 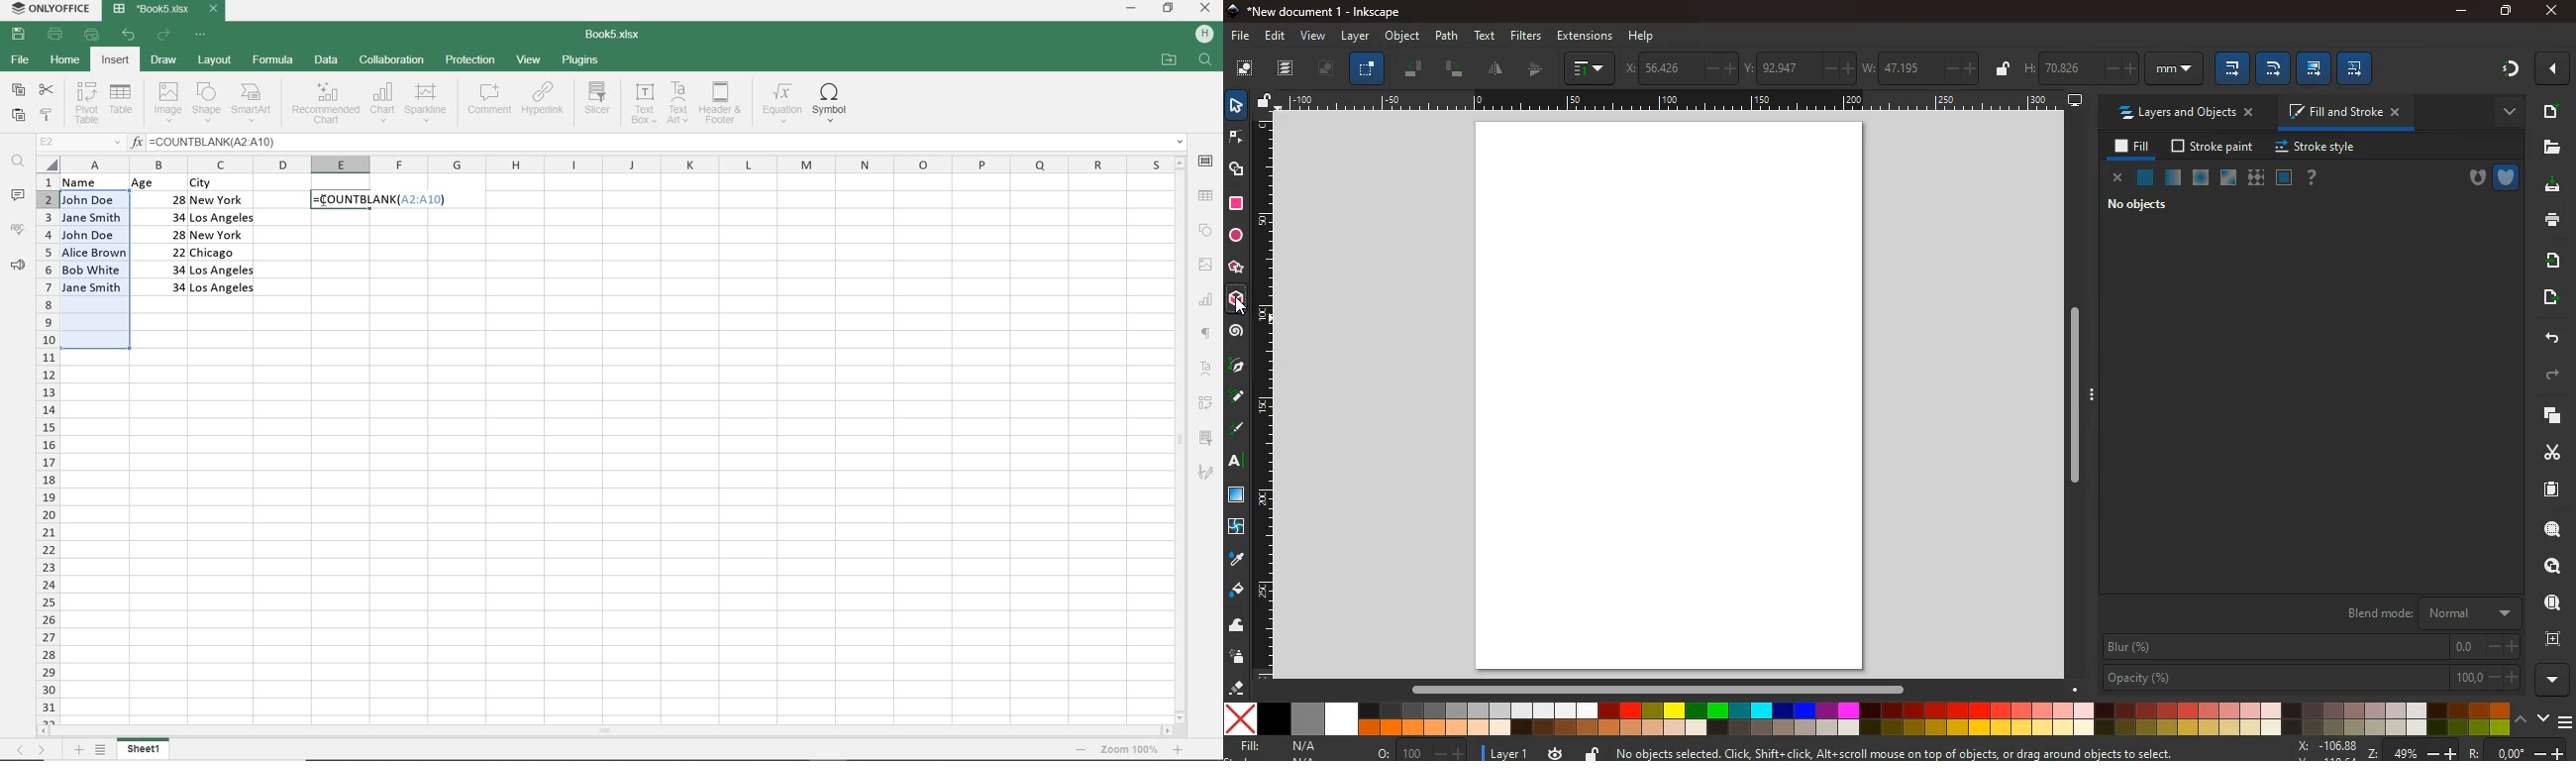 I want to click on DRAW, so click(x=163, y=61).